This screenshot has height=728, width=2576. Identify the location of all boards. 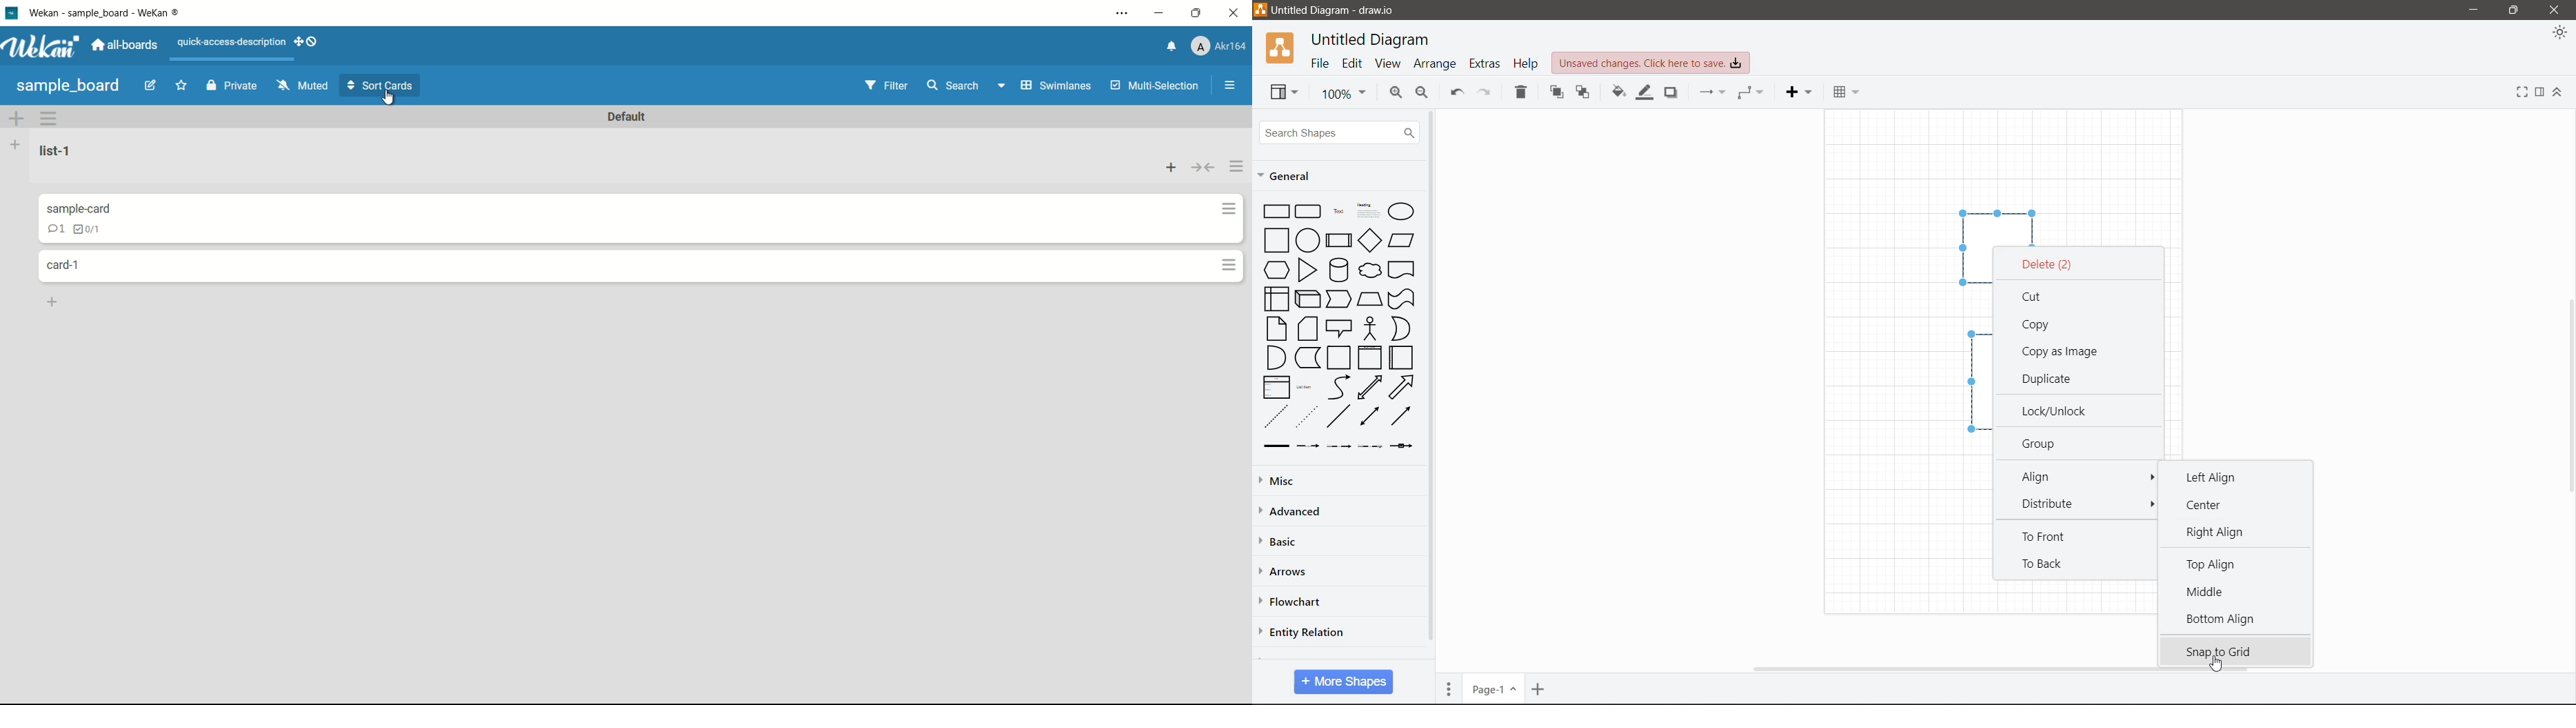
(125, 46).